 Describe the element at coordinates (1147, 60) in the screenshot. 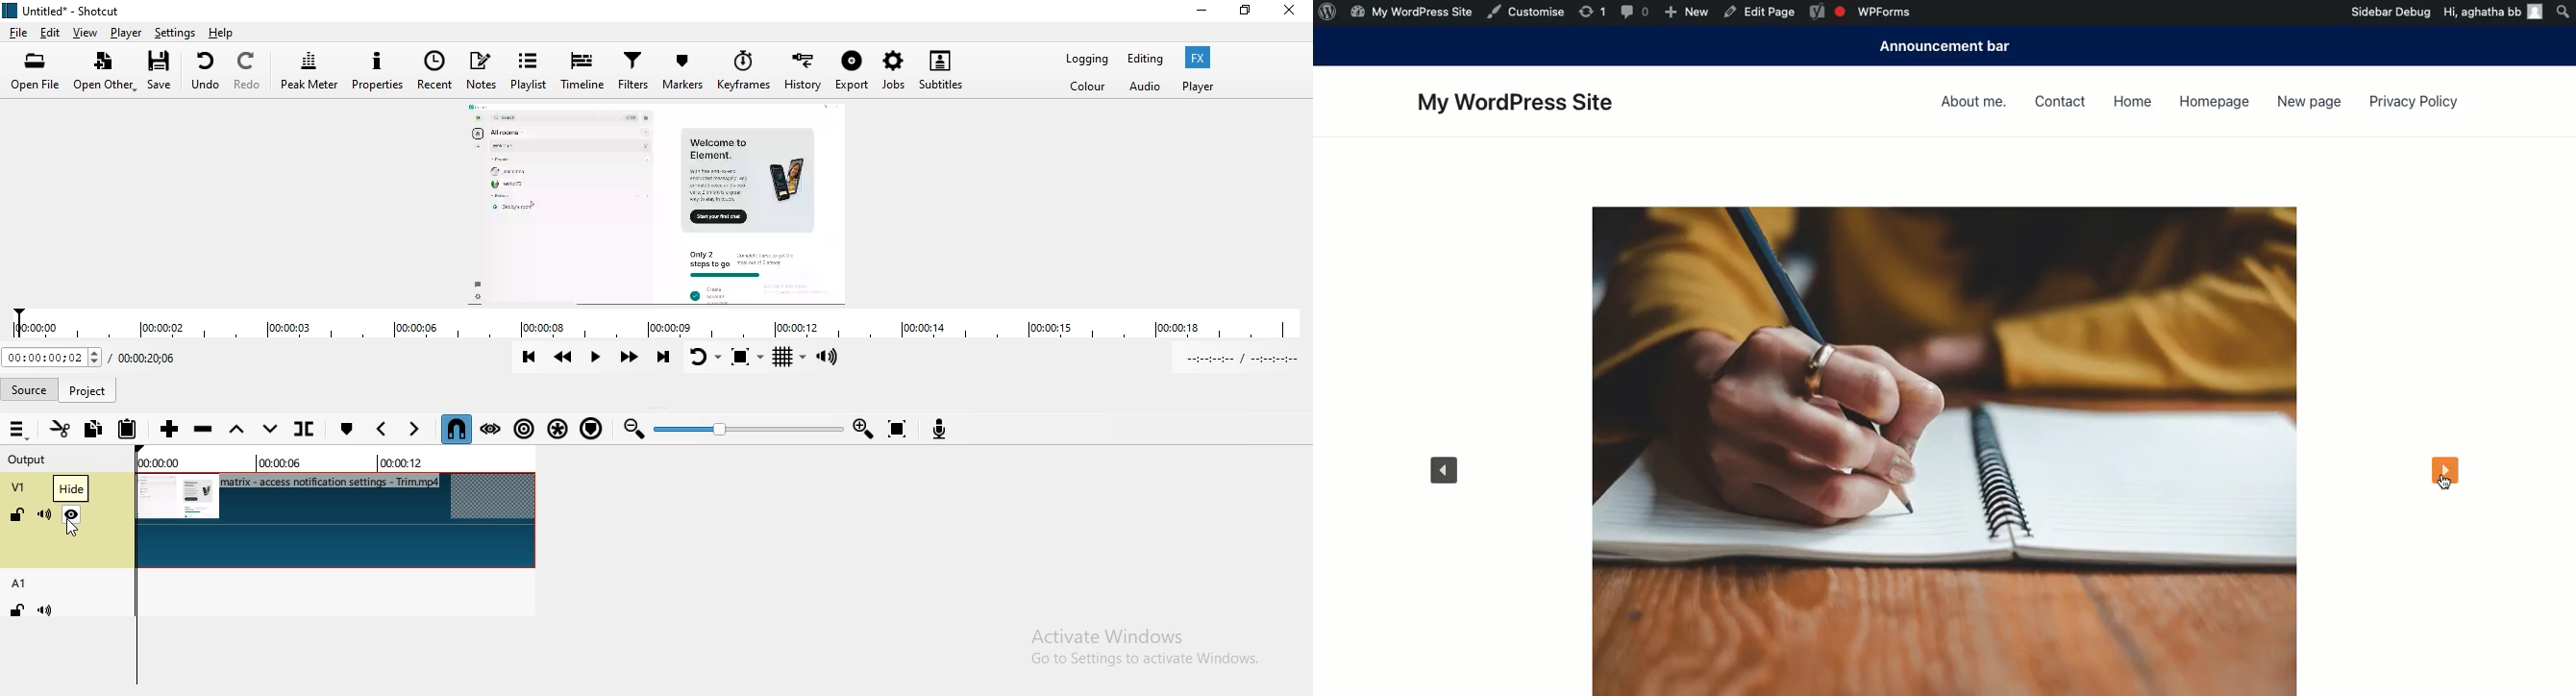

I see `Editing` at that location.